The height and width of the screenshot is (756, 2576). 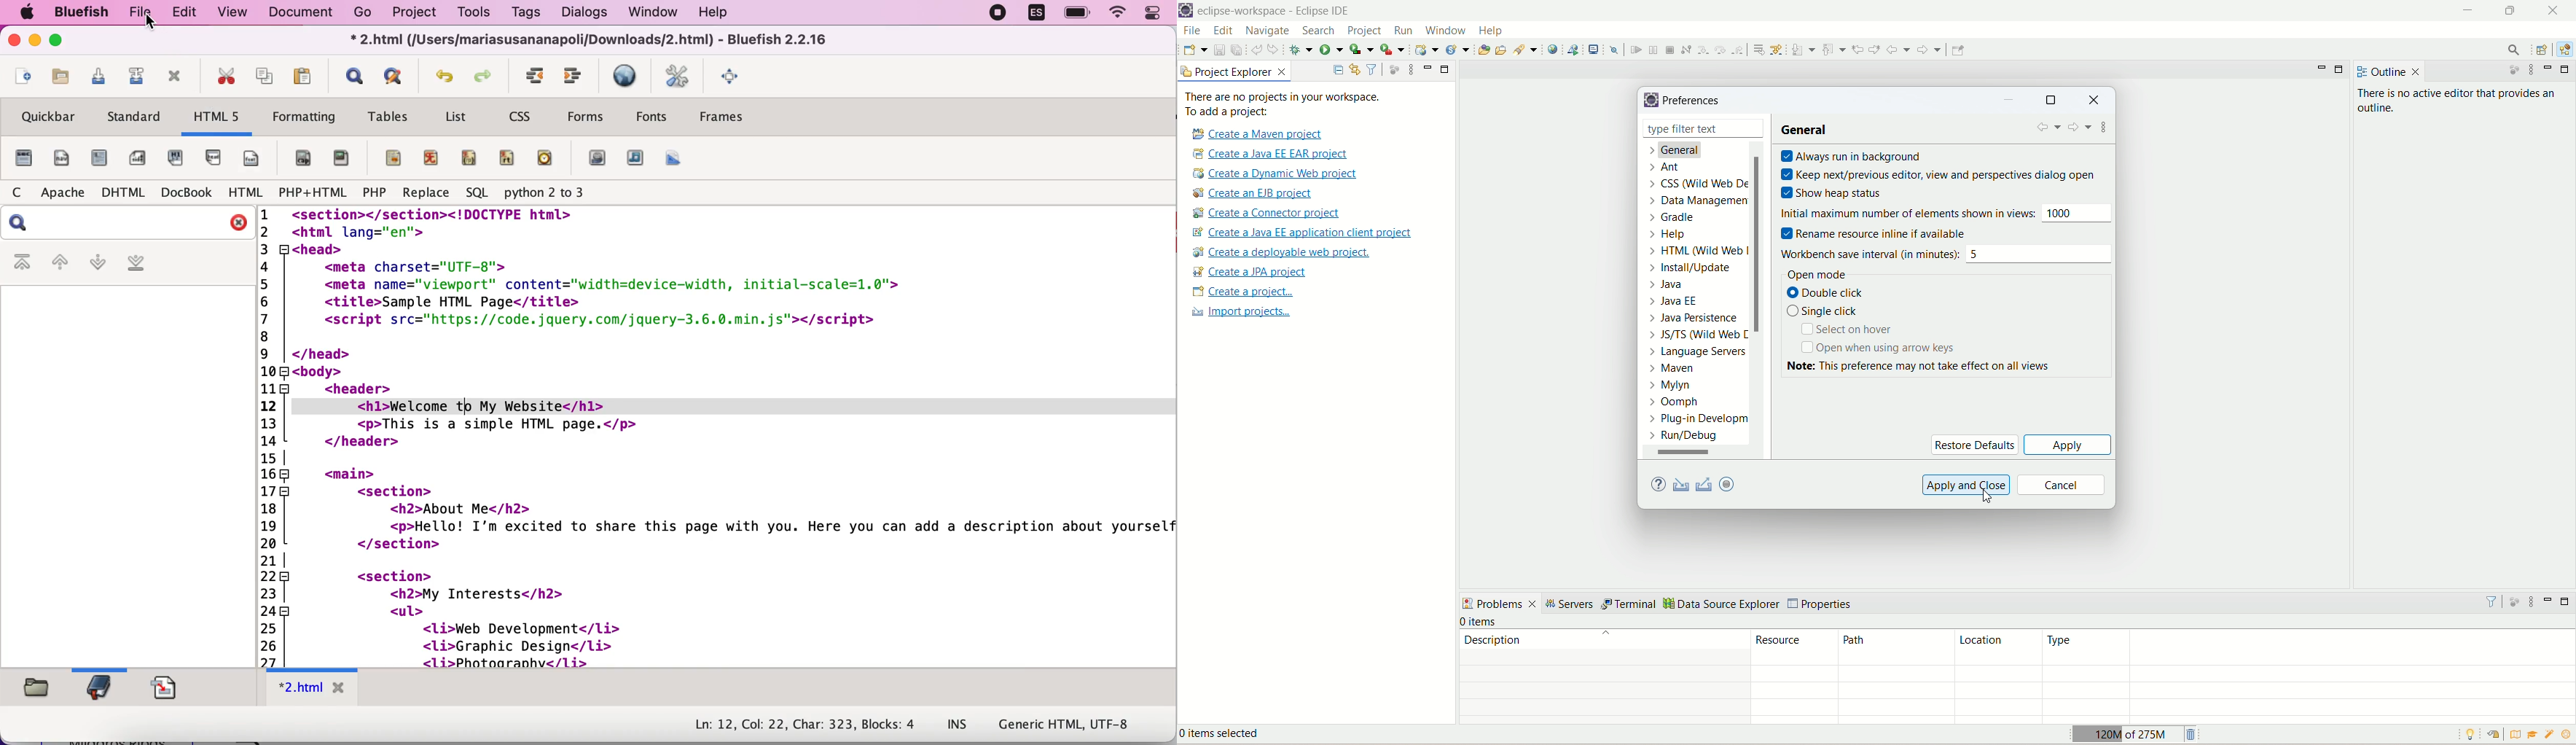 I want to click on bluefish, so click(x=77, y=13).